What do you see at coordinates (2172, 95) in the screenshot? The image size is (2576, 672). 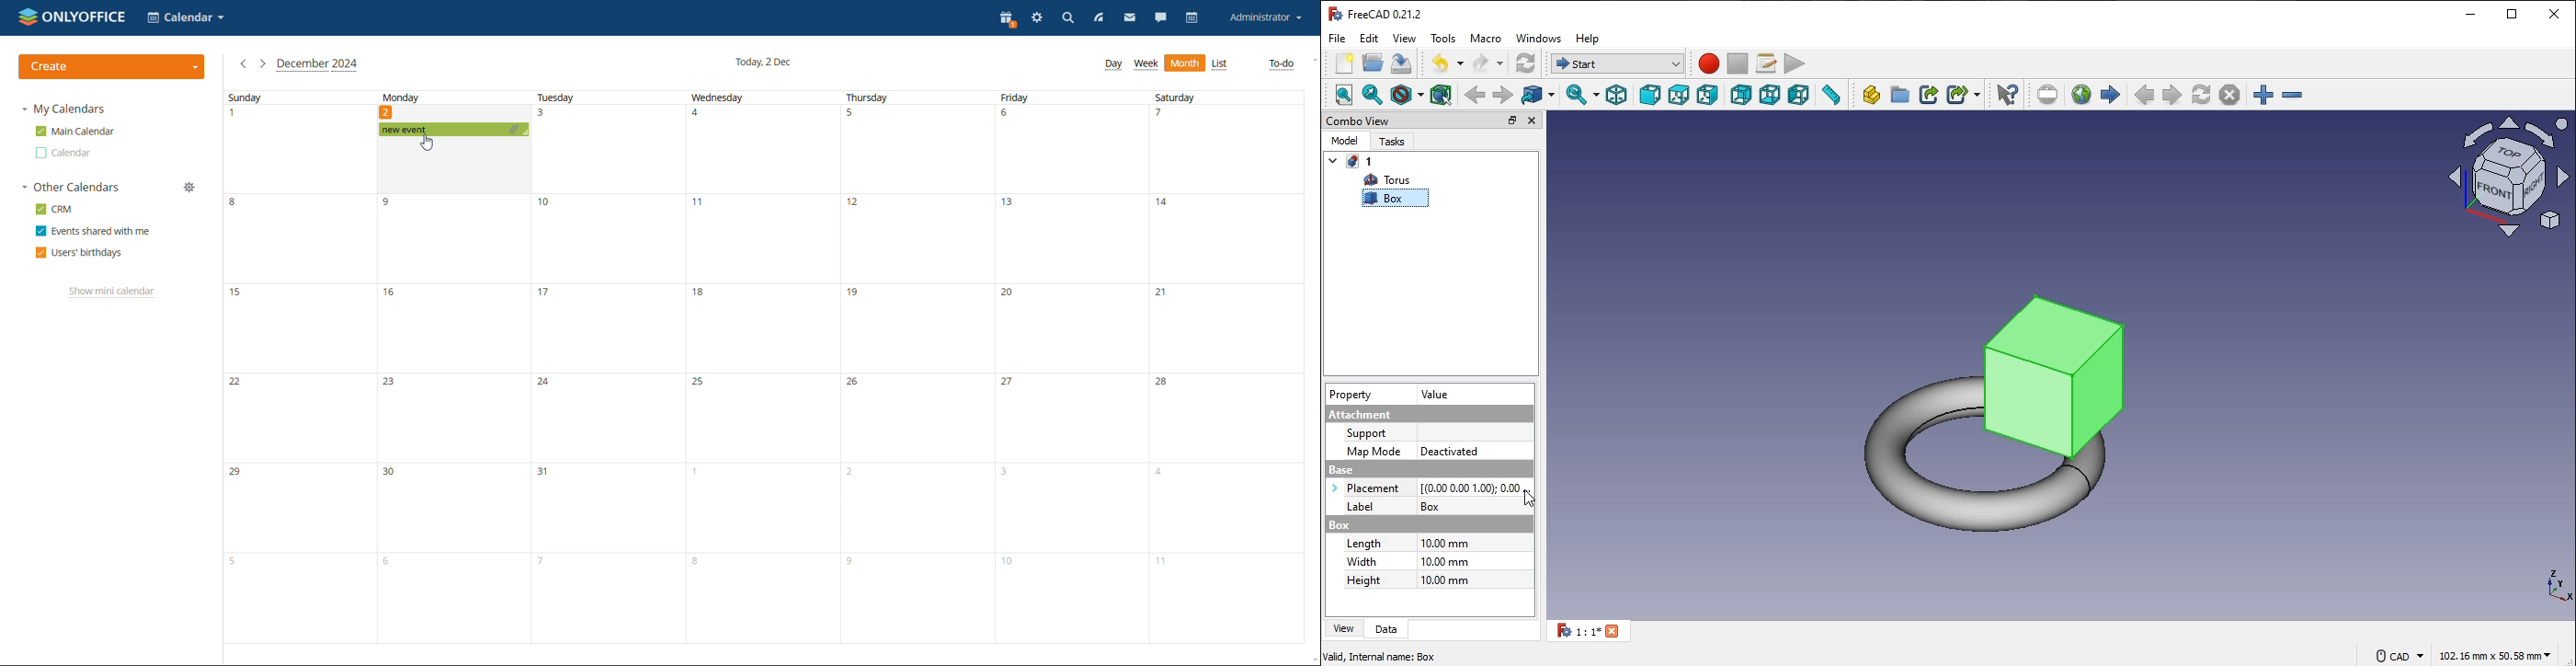 I see `next page` at bounding box center [2172, 95].